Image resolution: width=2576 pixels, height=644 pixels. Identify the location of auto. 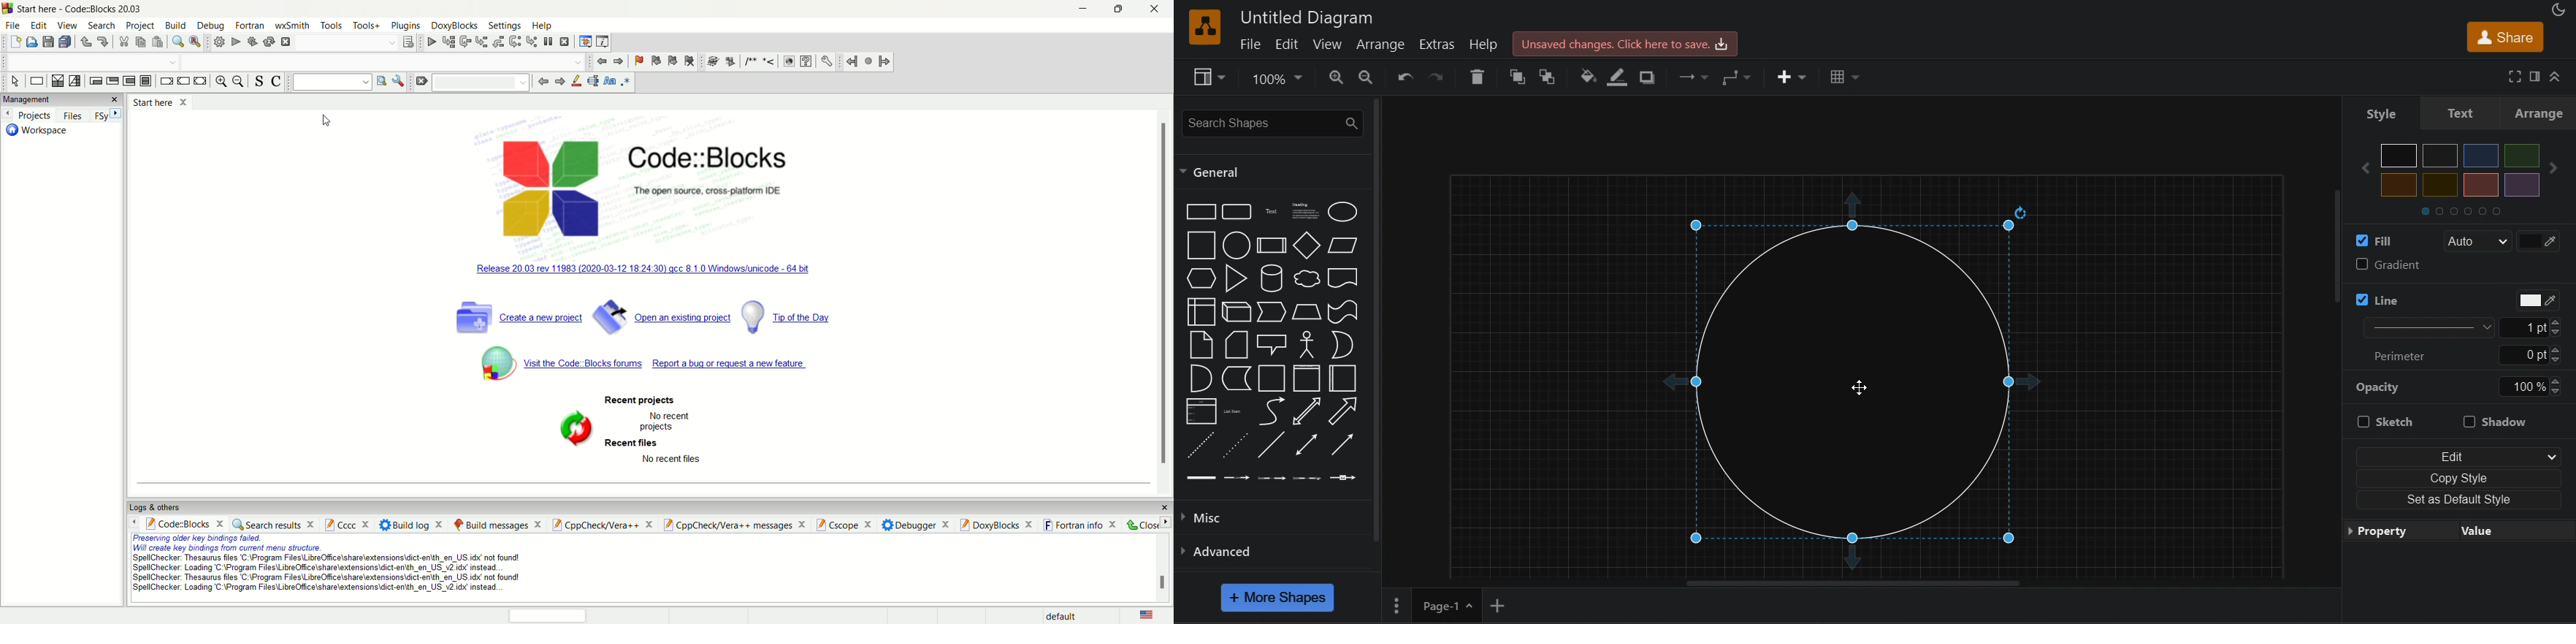
(2472, 240).